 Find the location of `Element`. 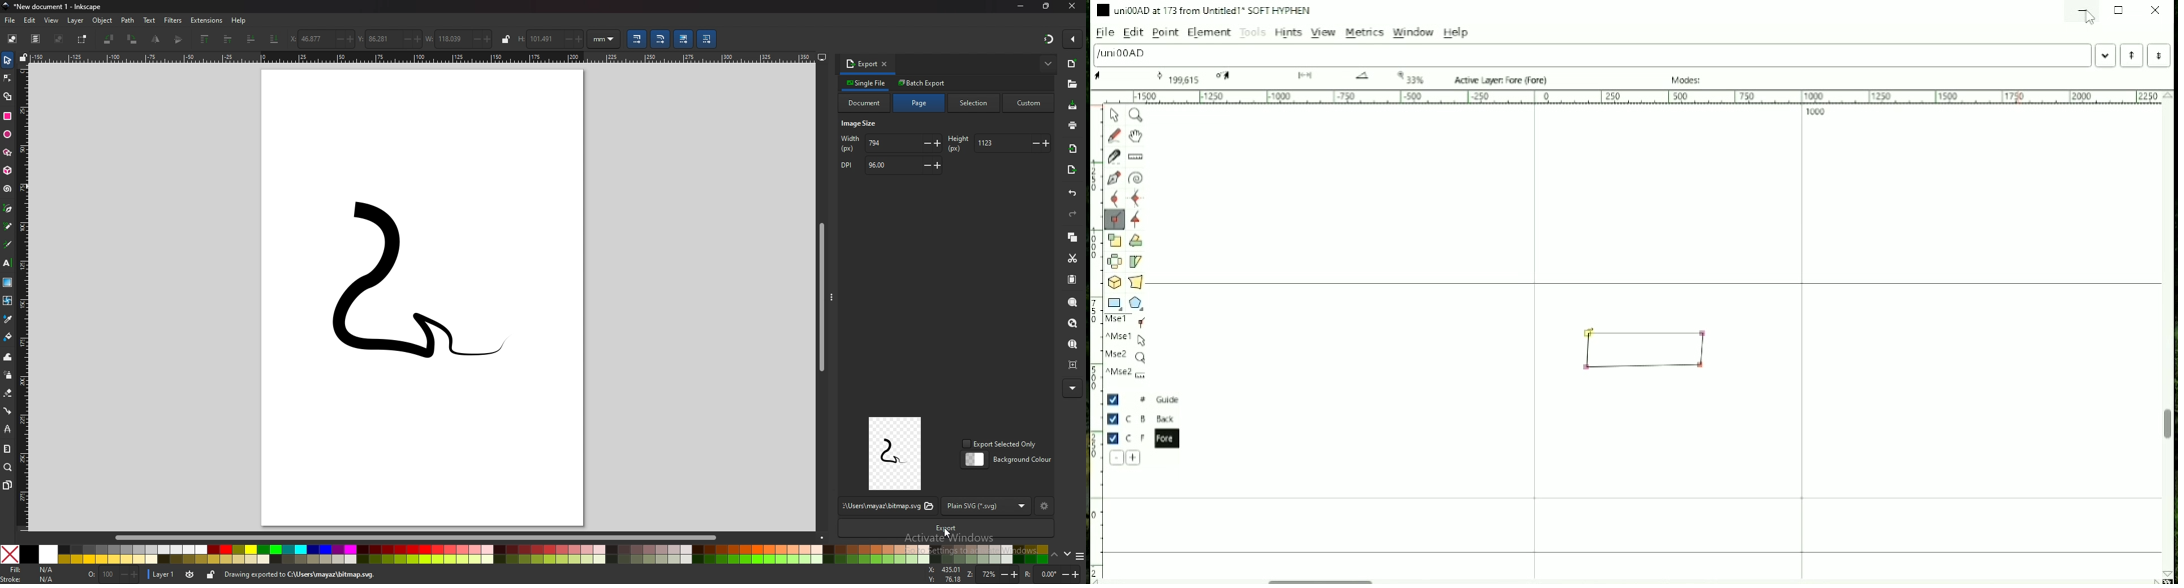

Element is located at coordinates (1208, 33).